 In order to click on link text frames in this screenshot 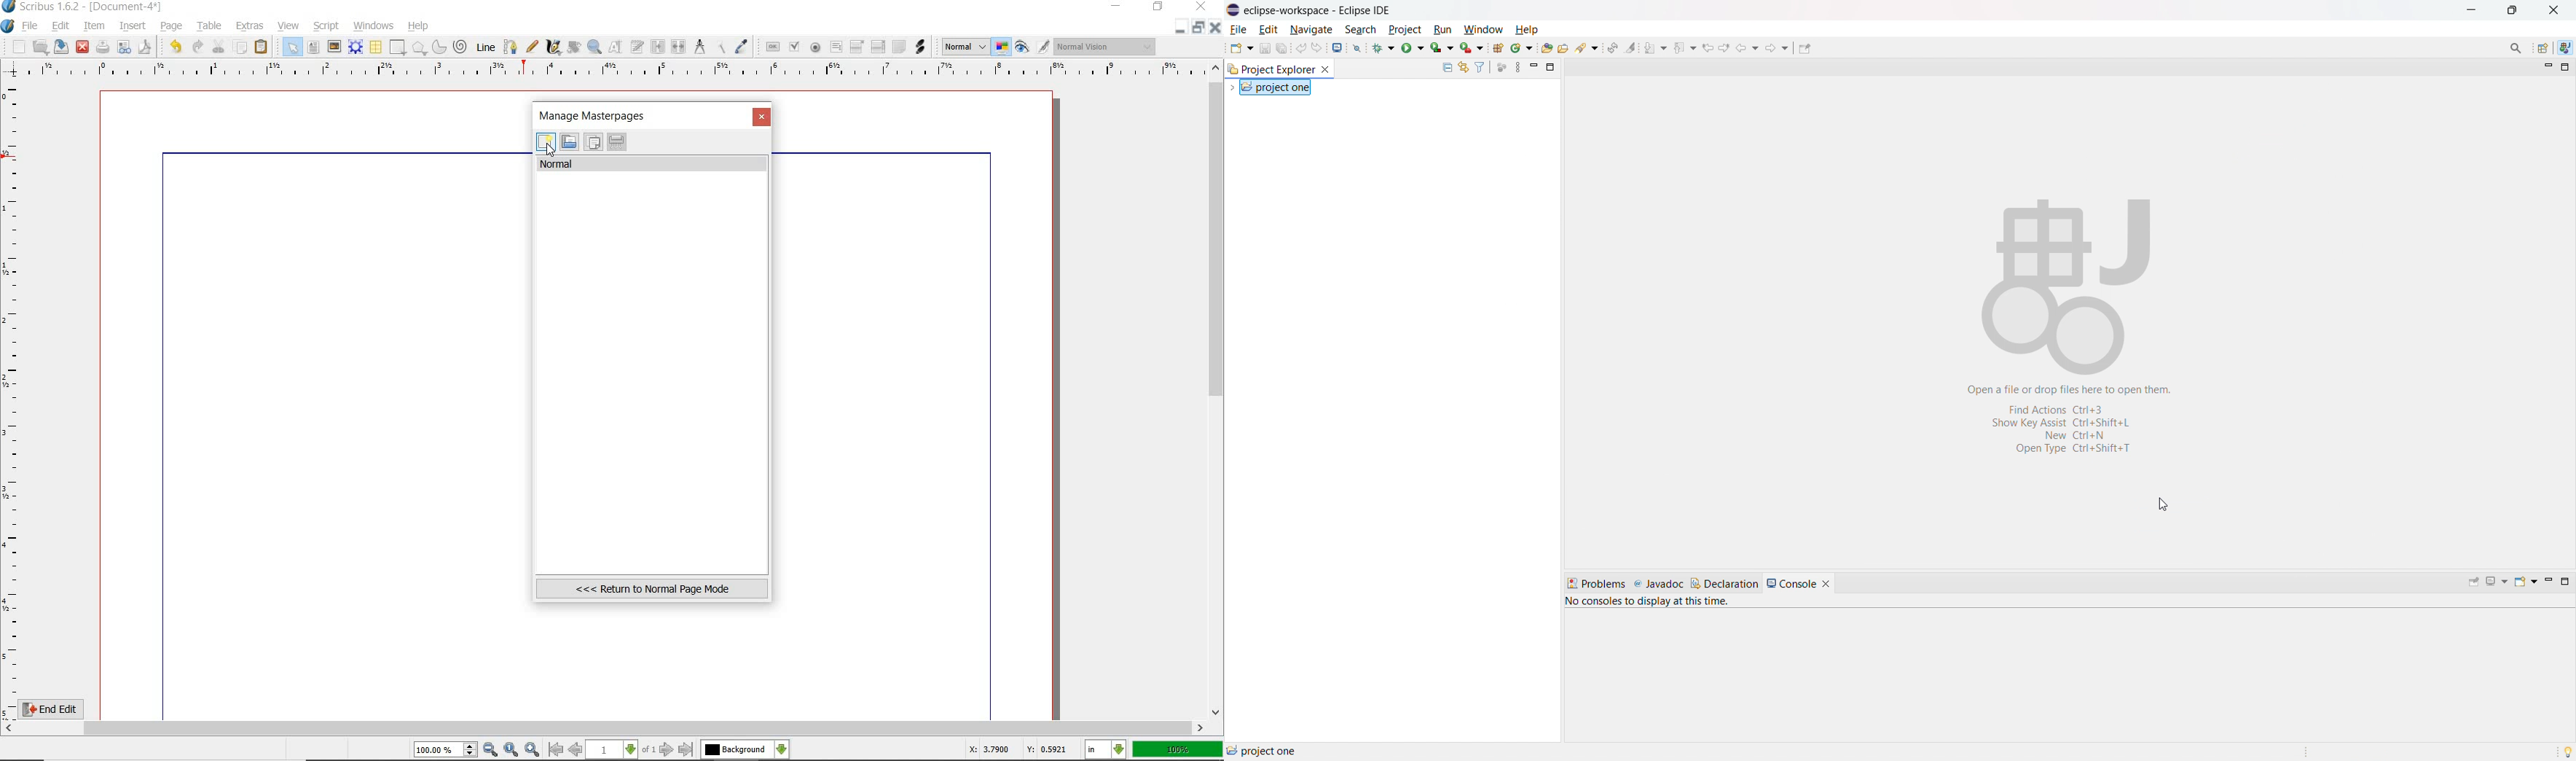, I will do `click(656, 46)`.